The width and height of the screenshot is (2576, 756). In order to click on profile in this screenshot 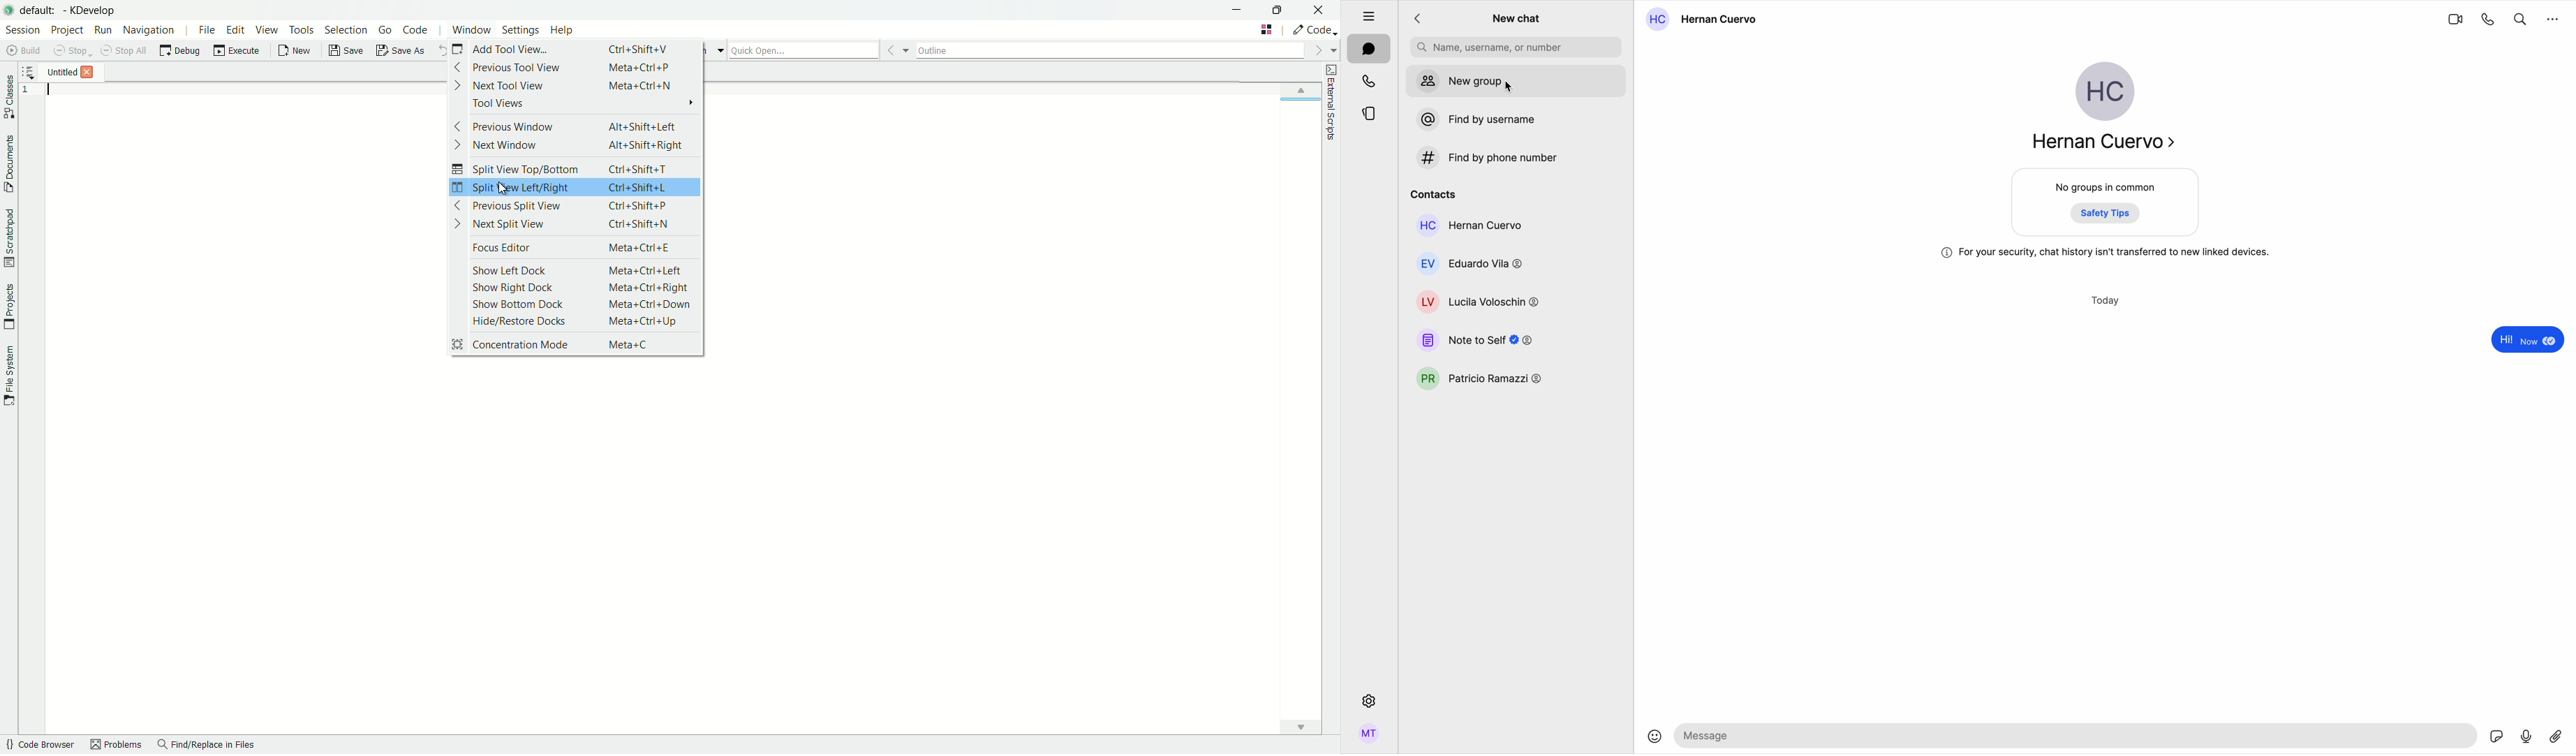, I will do `click(1369, 737)`.